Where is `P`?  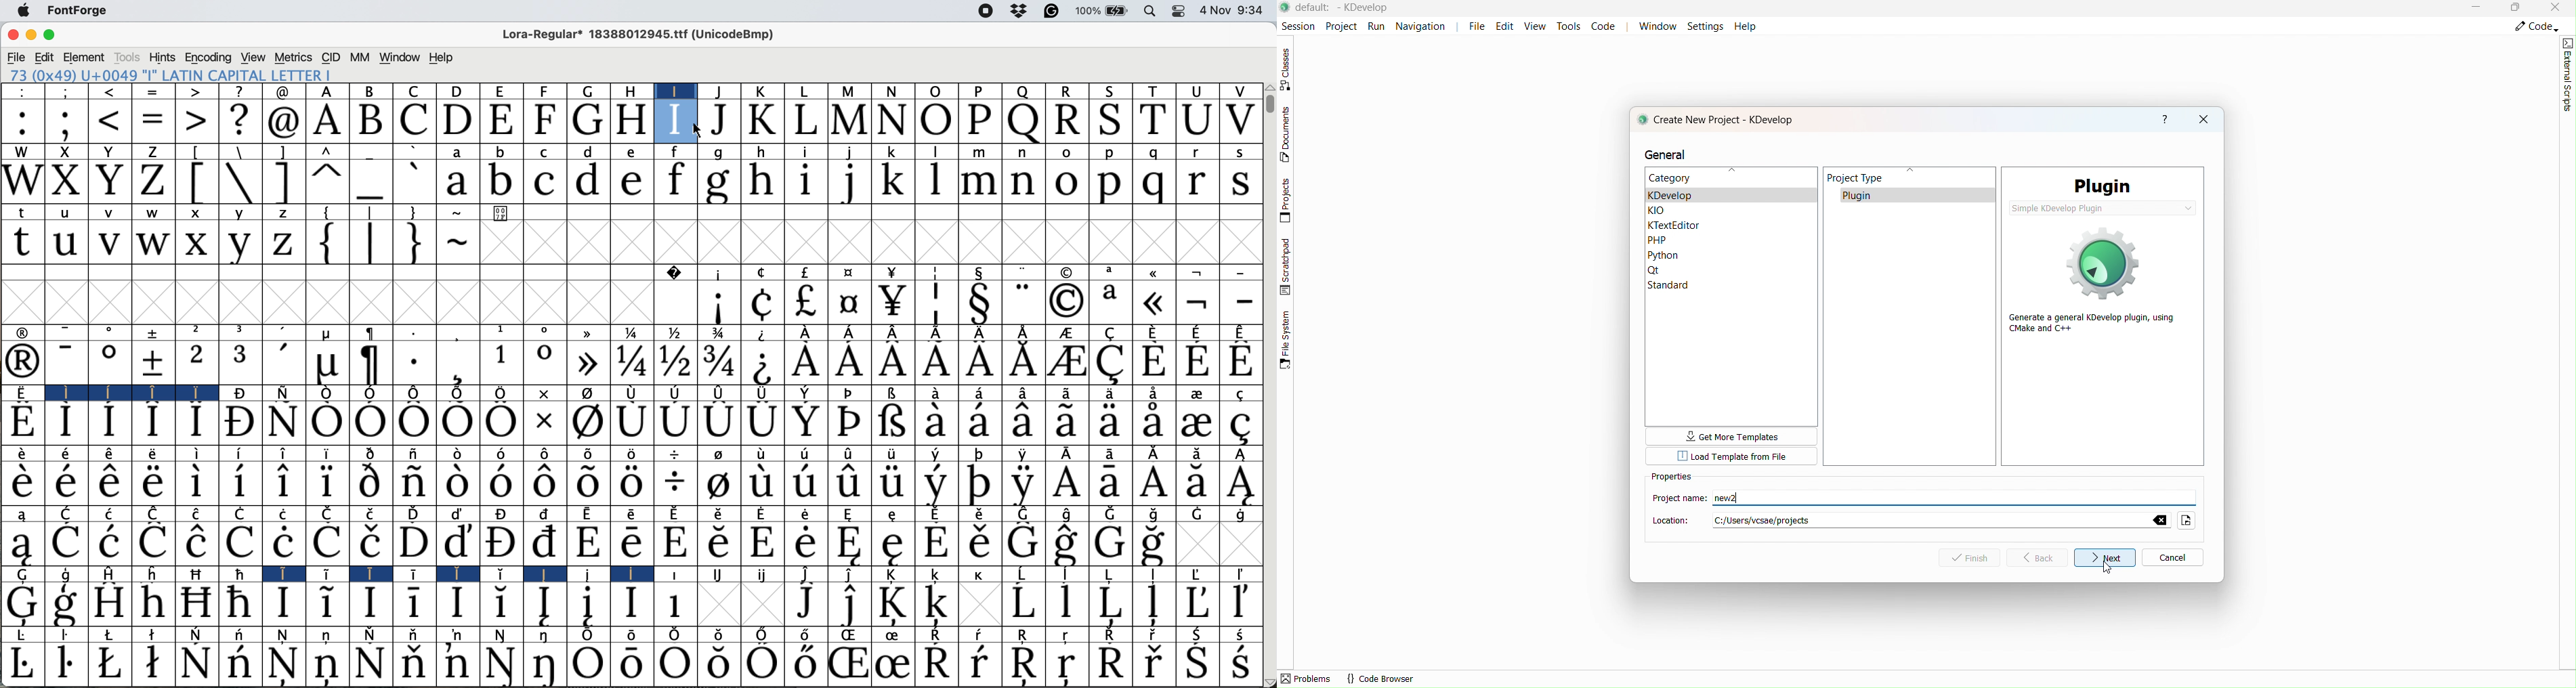
P is located at coordinates (979, 121).